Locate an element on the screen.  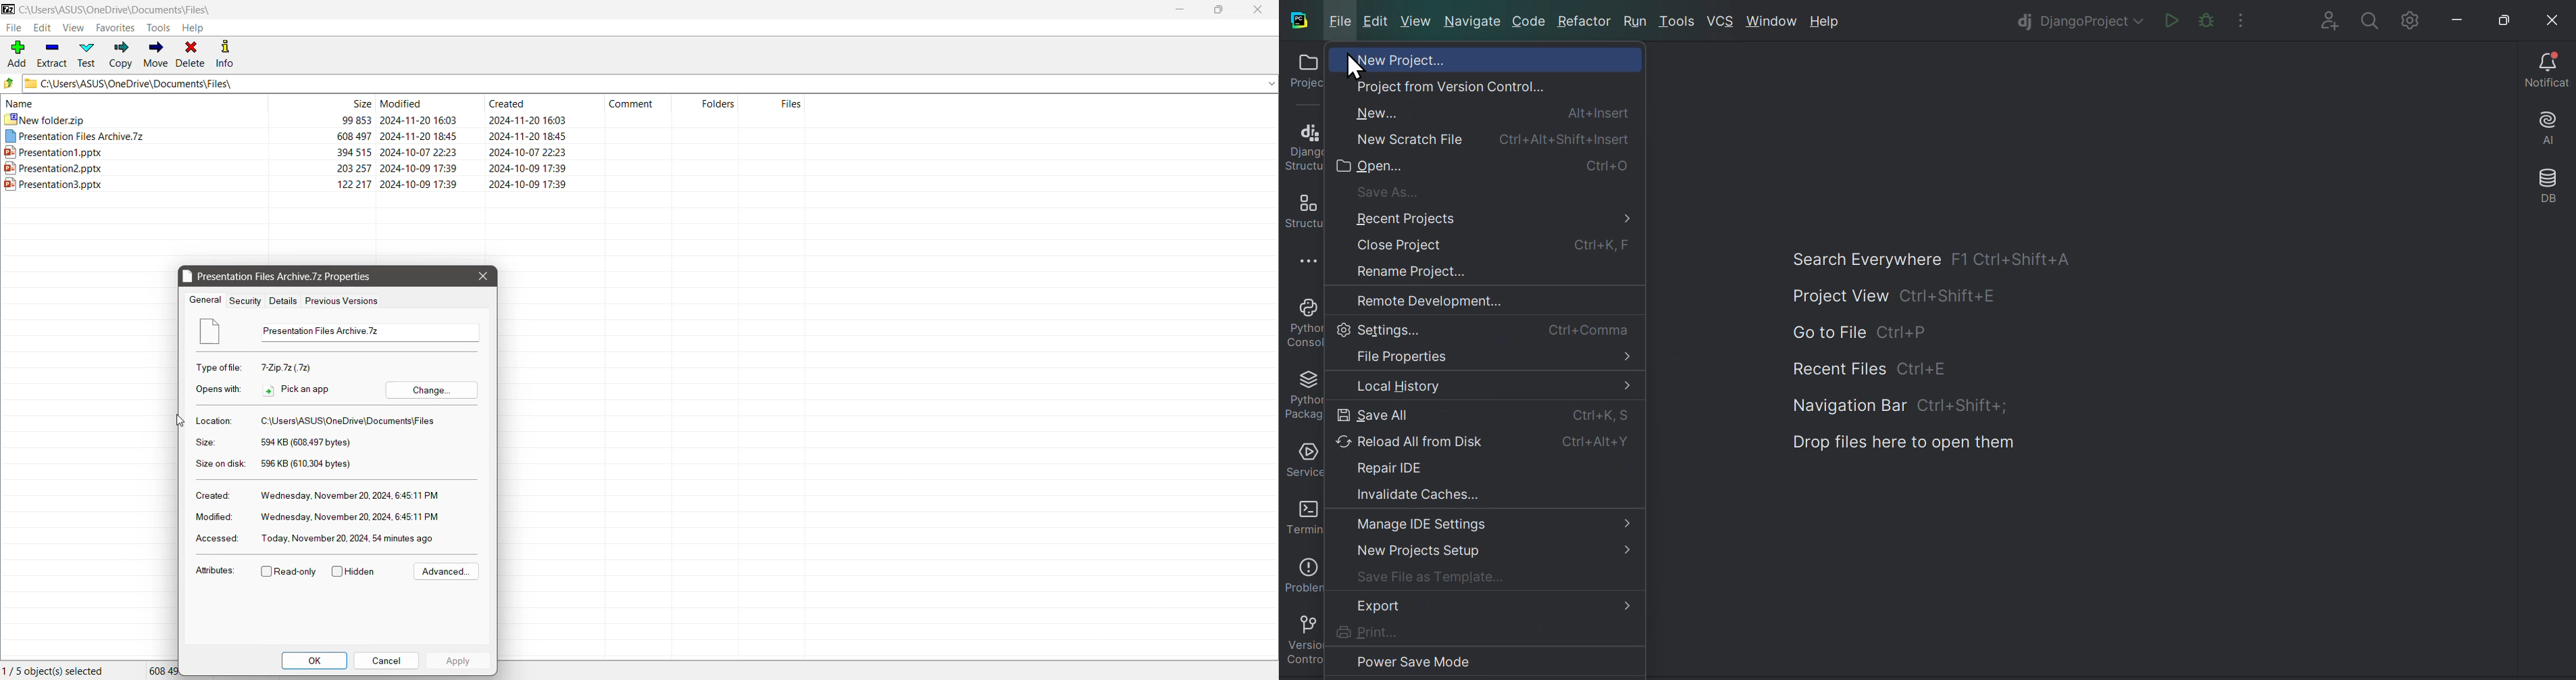
new folder is located at coordinates (401, 119).